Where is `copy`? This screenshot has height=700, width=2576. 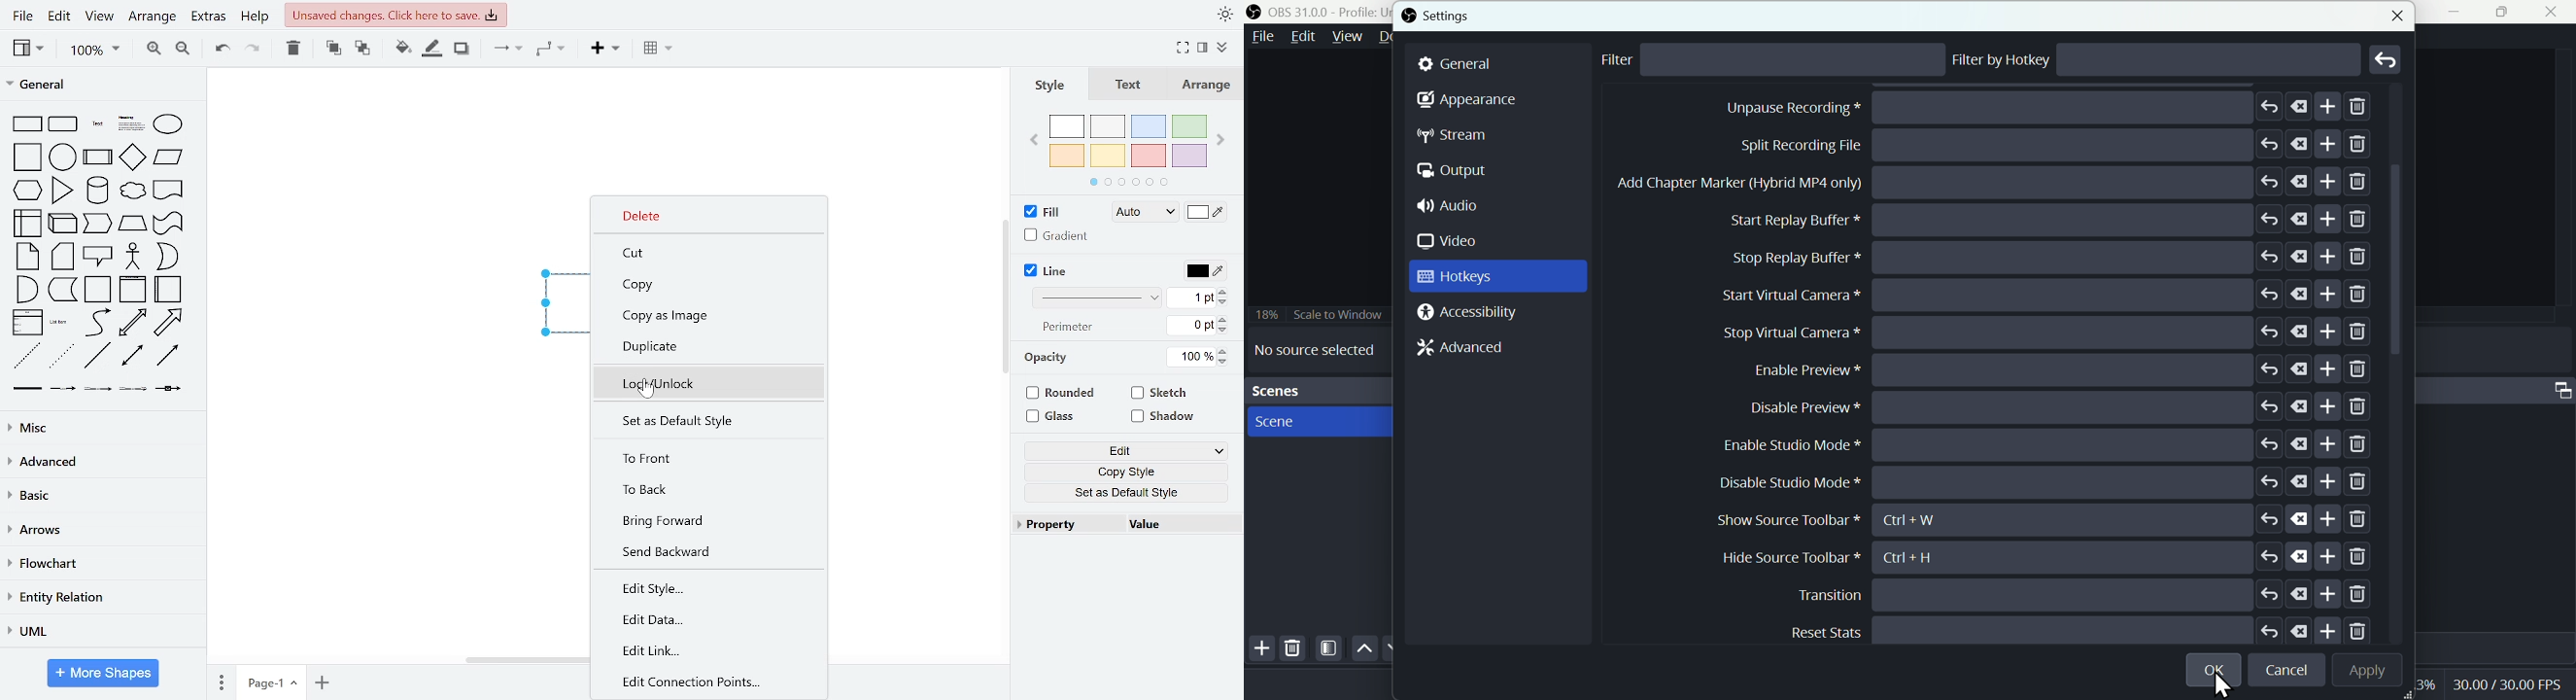
copy is located at coordinates (704, 285).